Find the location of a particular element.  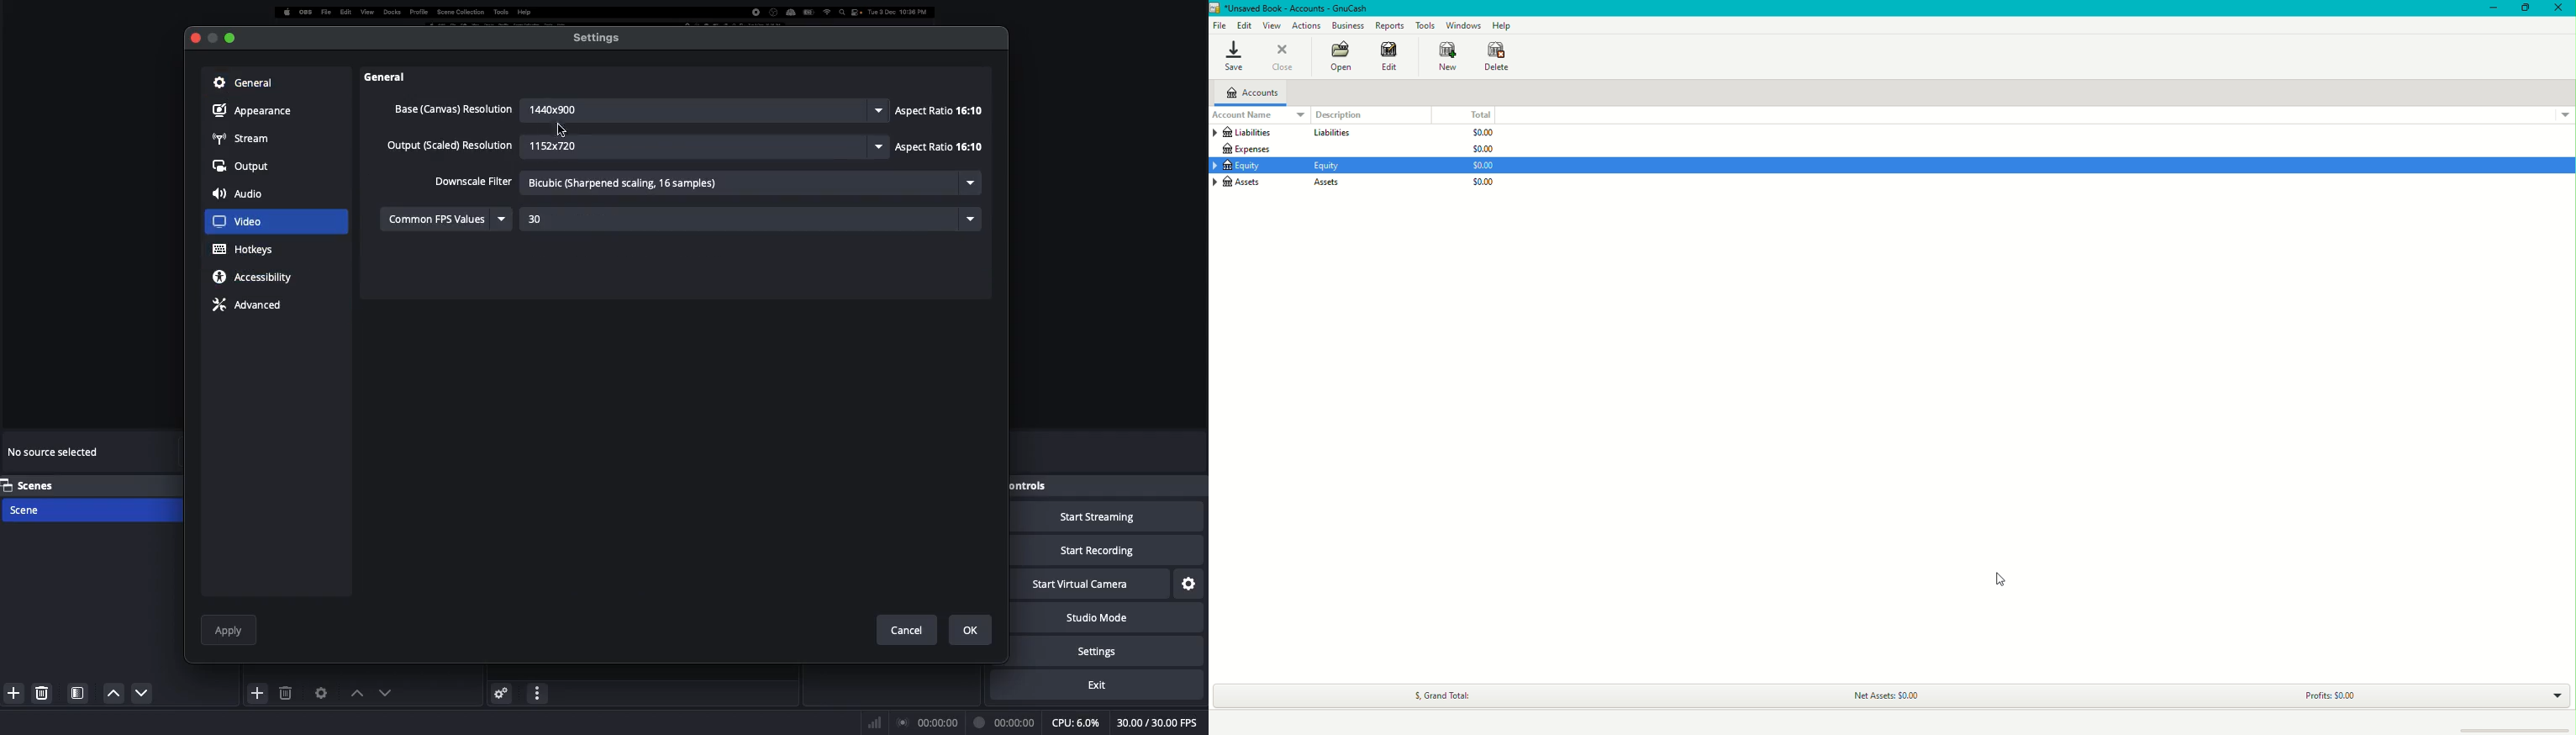

 is located at coordinates (1331, 183).